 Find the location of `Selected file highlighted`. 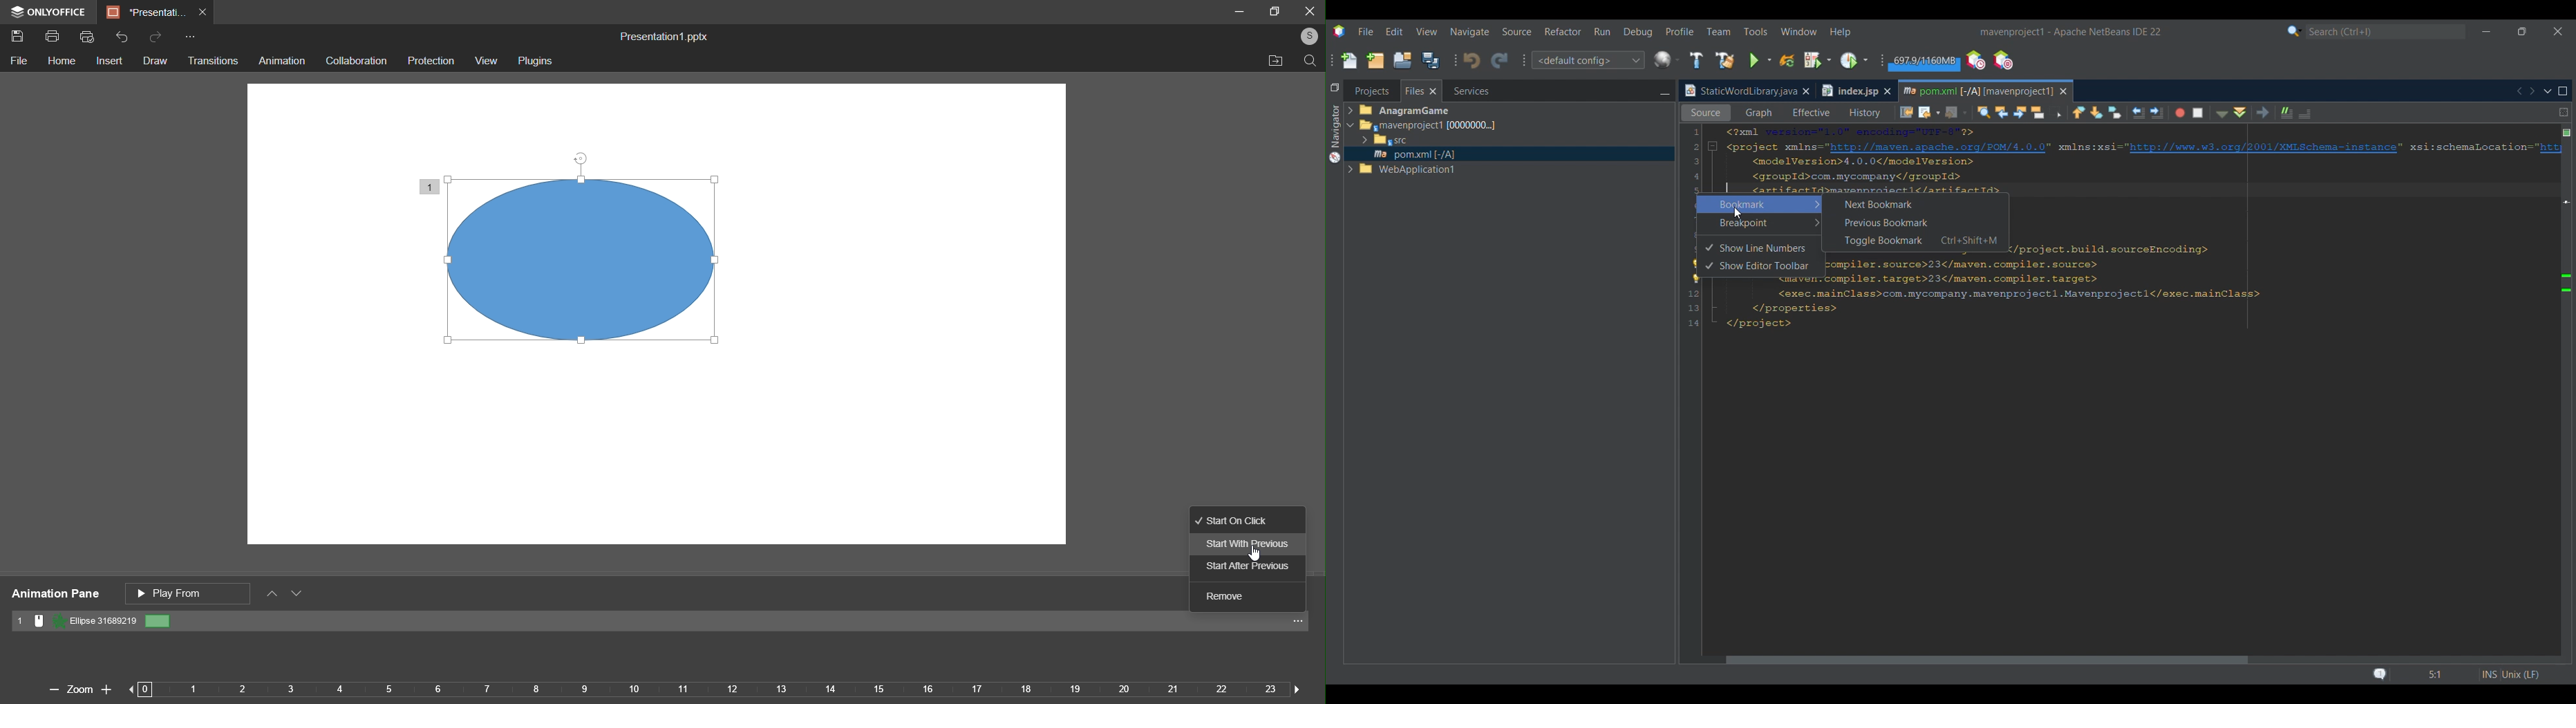

Selected file highlighted is located at coordinates (1509, 154).